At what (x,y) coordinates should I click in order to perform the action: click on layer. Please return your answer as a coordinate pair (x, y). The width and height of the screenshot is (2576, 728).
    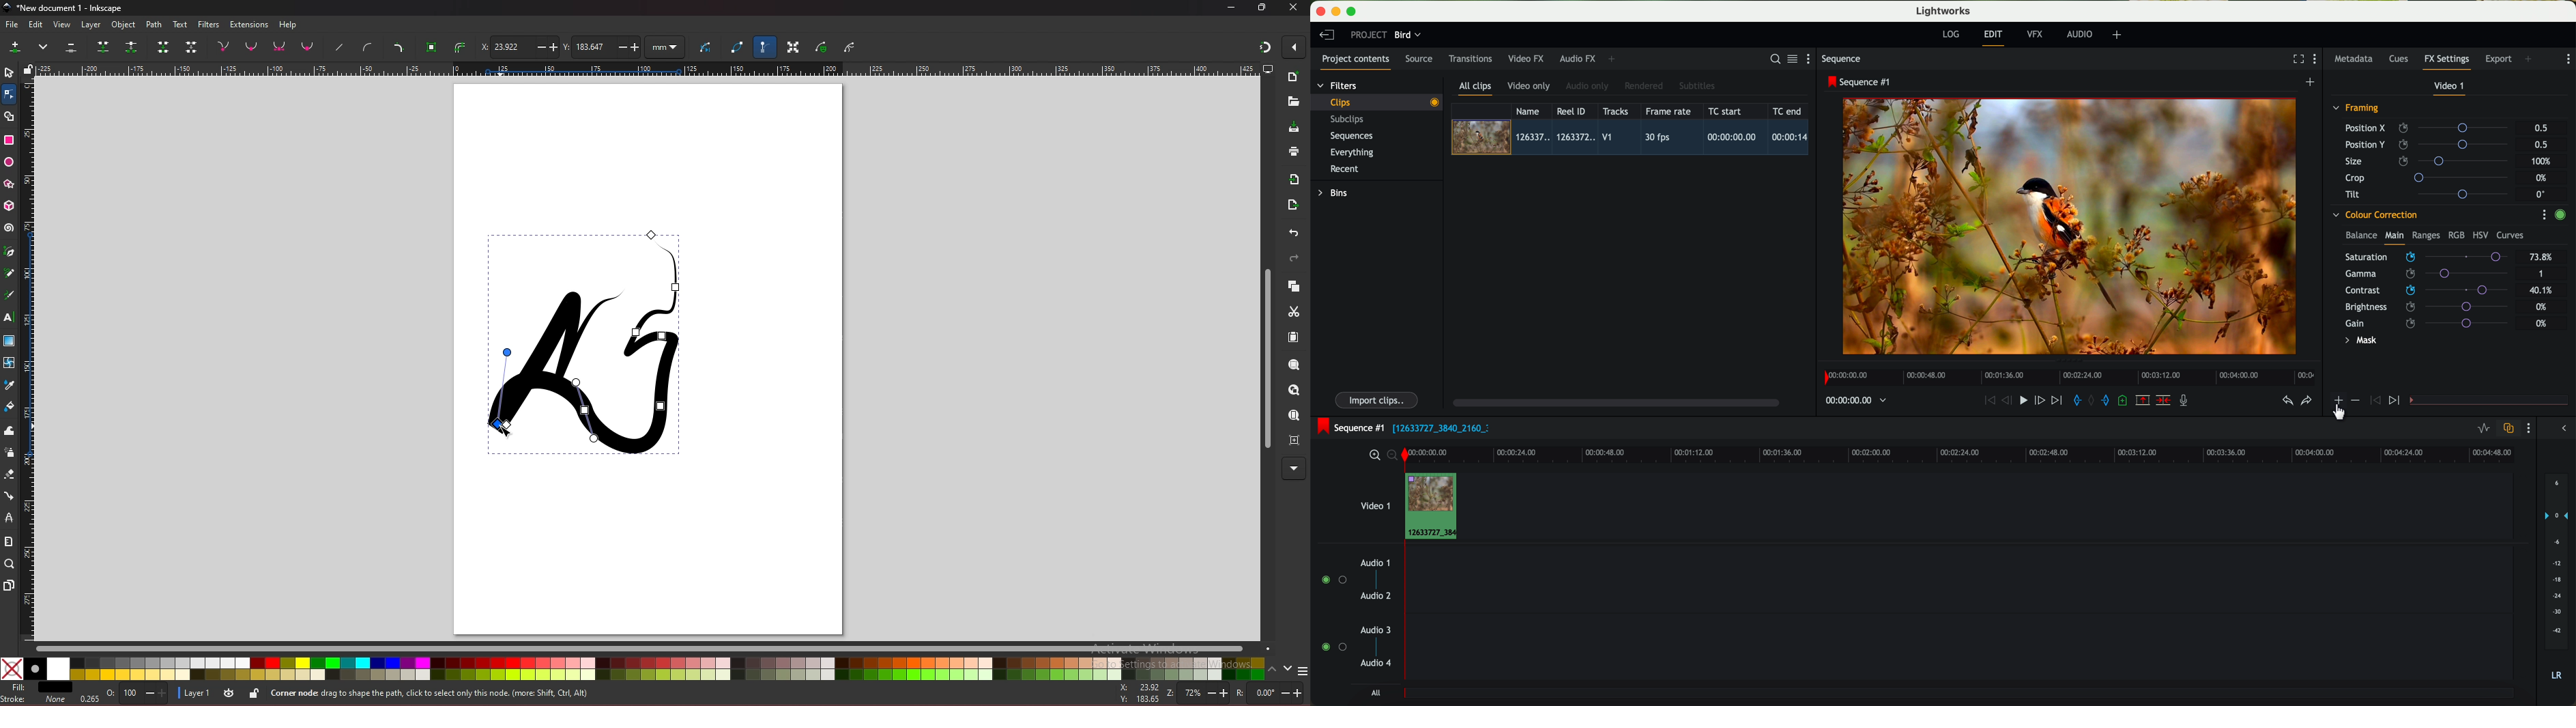
    Looking at the image, I should click on (196, 693).